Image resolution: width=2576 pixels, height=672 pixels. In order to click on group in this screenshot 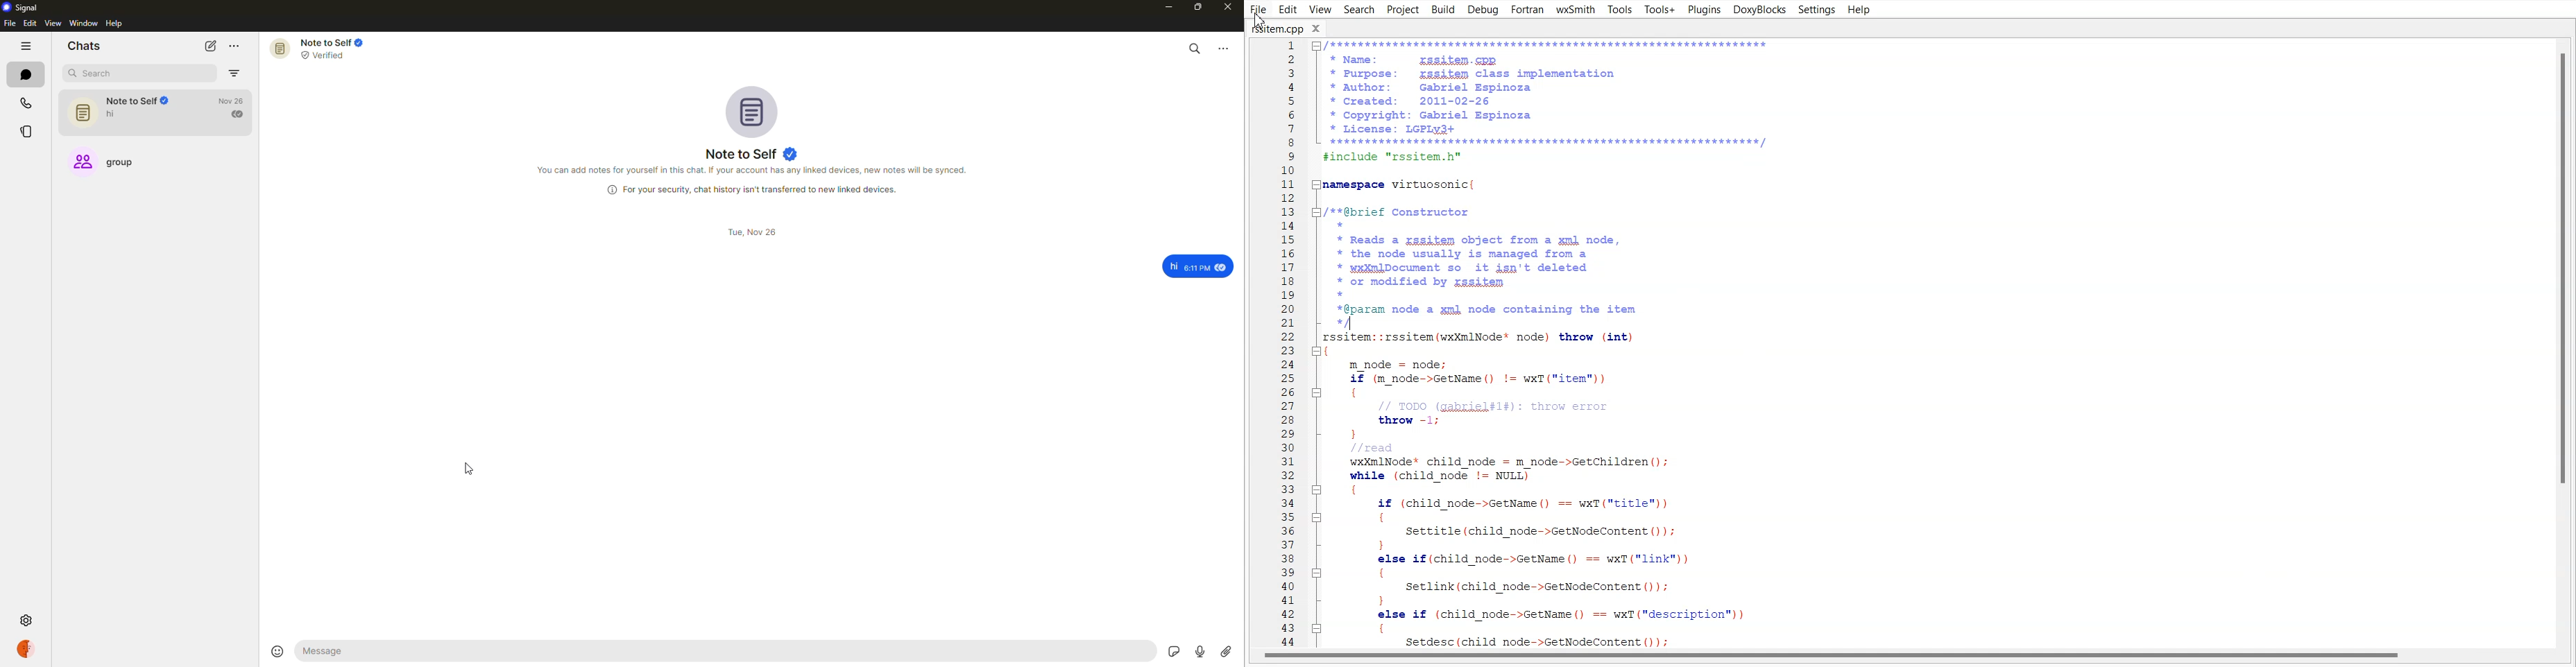, I will do `click(115, 165)`.